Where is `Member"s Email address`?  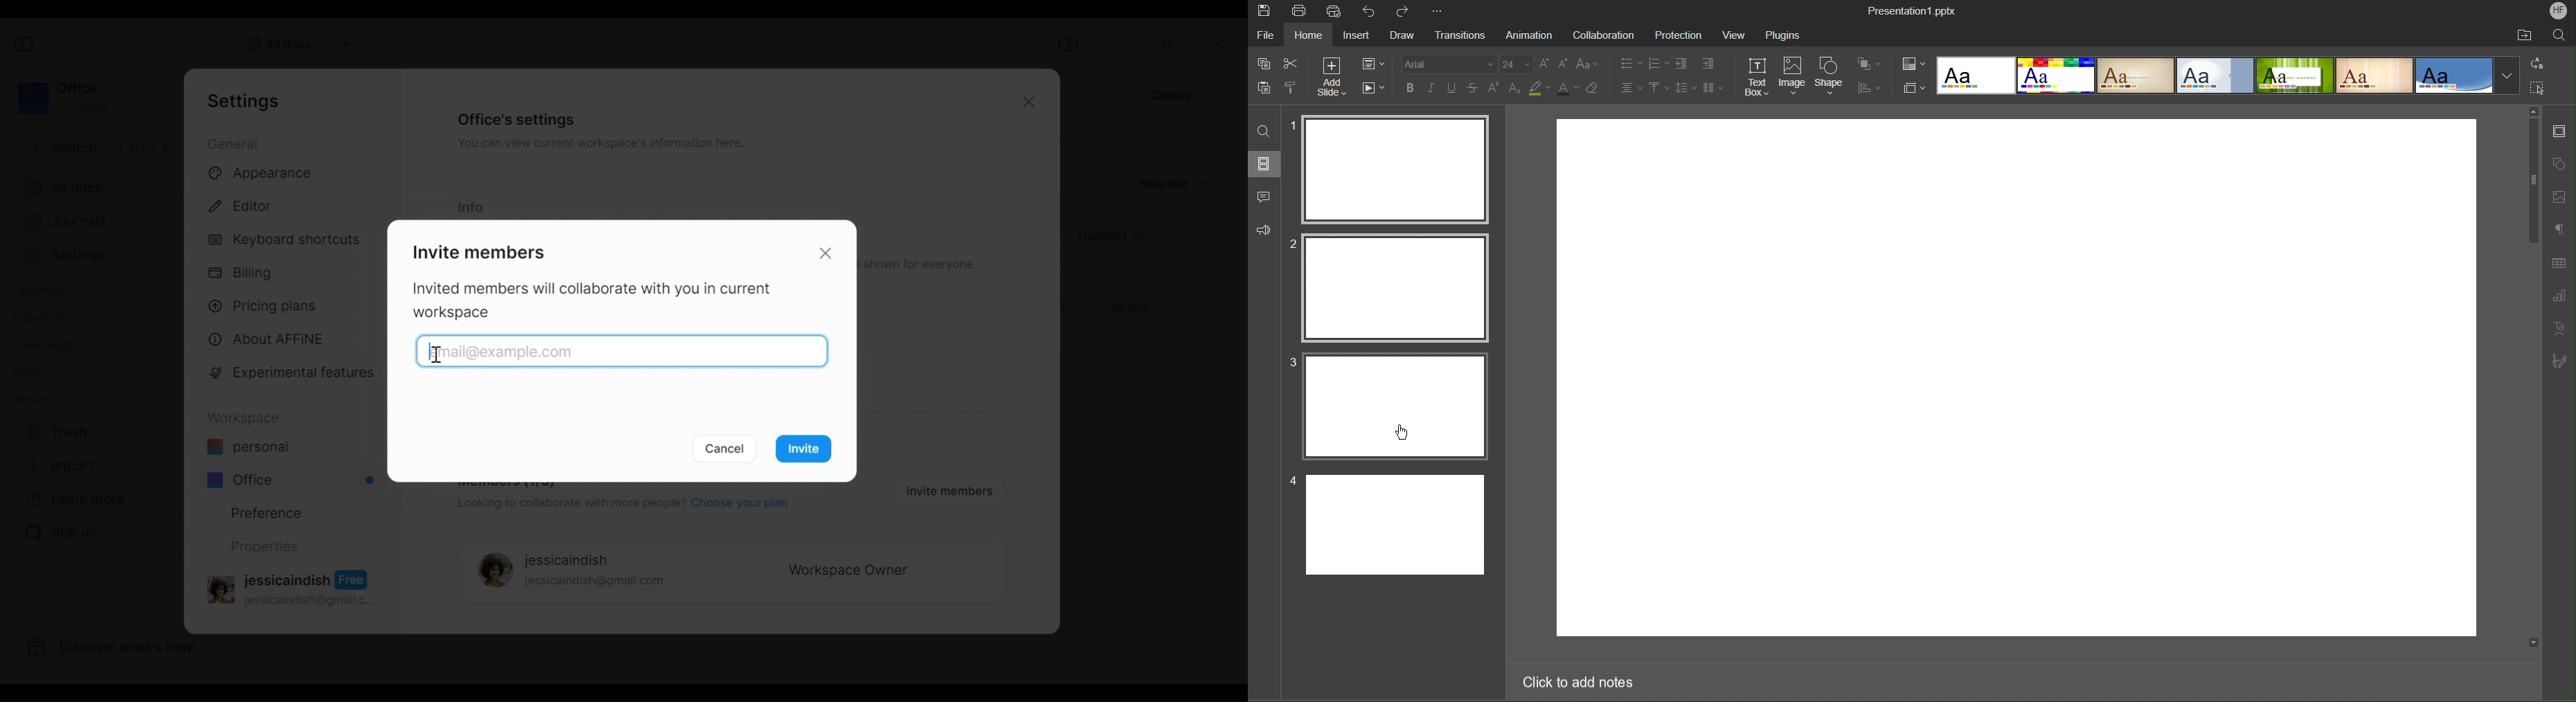
Member"s Email address is located at coordinates (438, 352).